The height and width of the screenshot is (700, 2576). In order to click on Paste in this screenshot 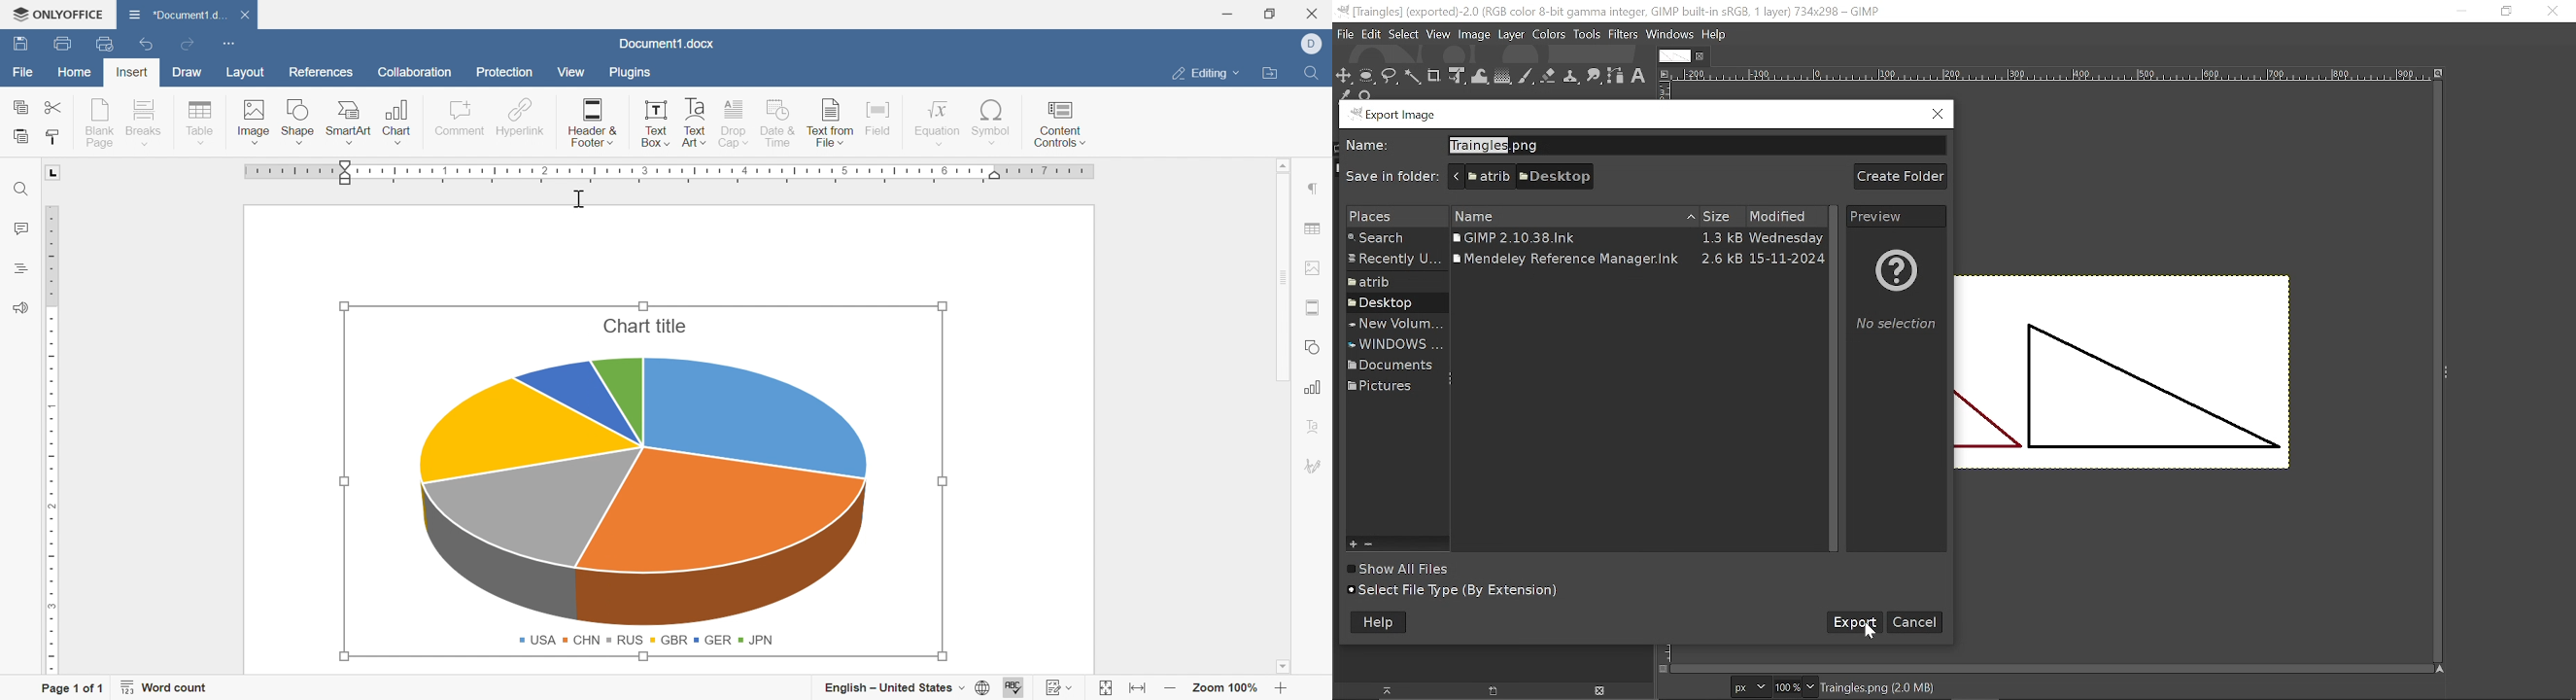, I will do `click(23, 136)`.